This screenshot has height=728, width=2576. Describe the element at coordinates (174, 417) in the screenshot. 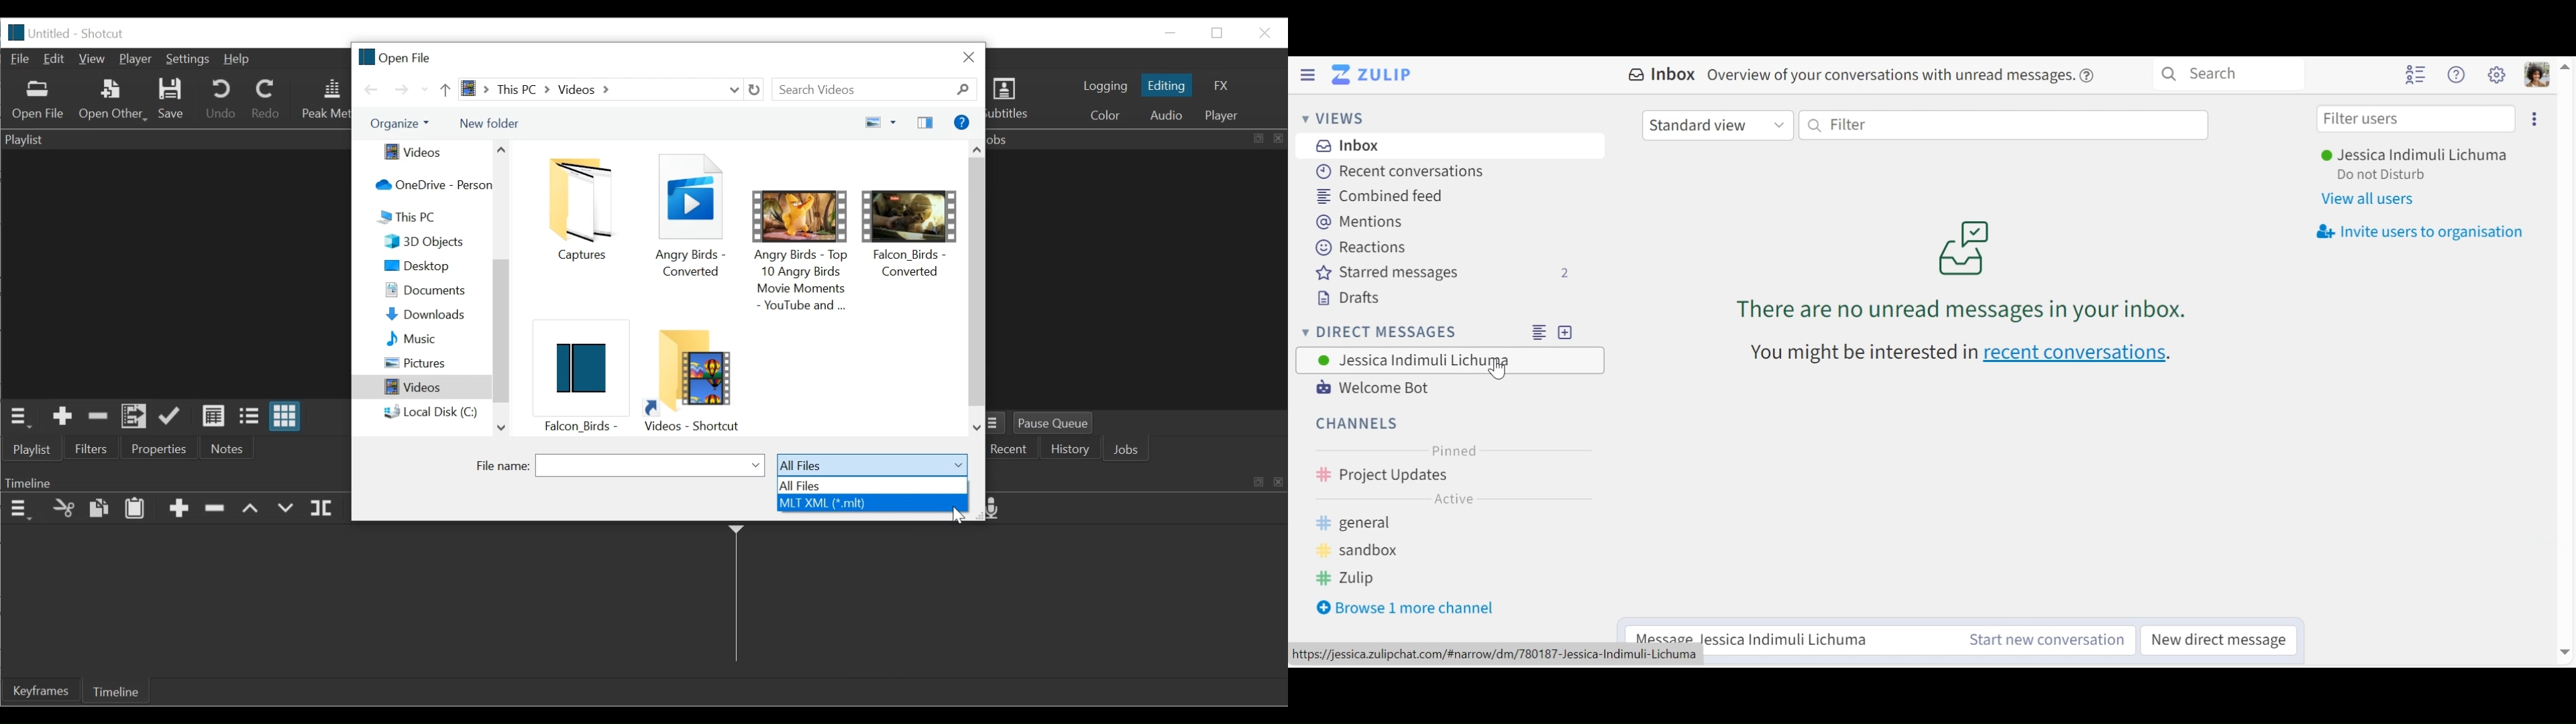

I see `Update` at that location.